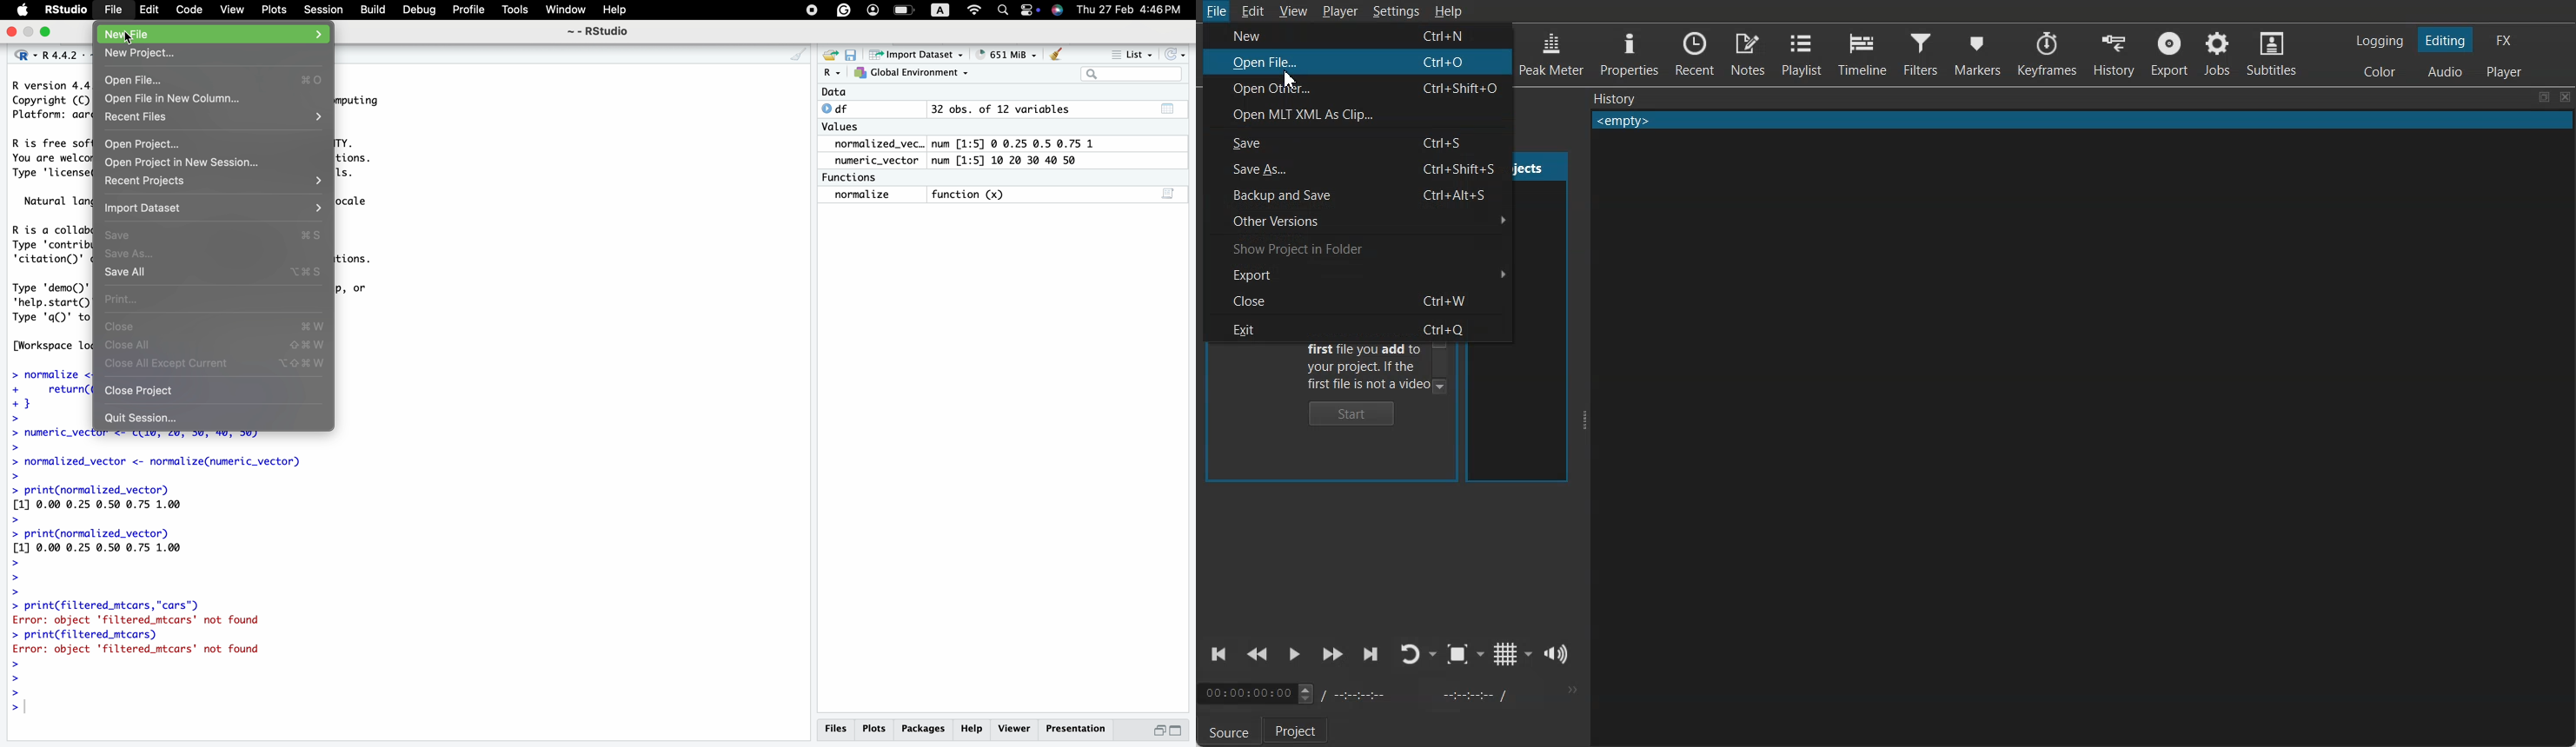  Describe the element at coordinates (1290, 35) in the screenshot. I see `New` at that location.